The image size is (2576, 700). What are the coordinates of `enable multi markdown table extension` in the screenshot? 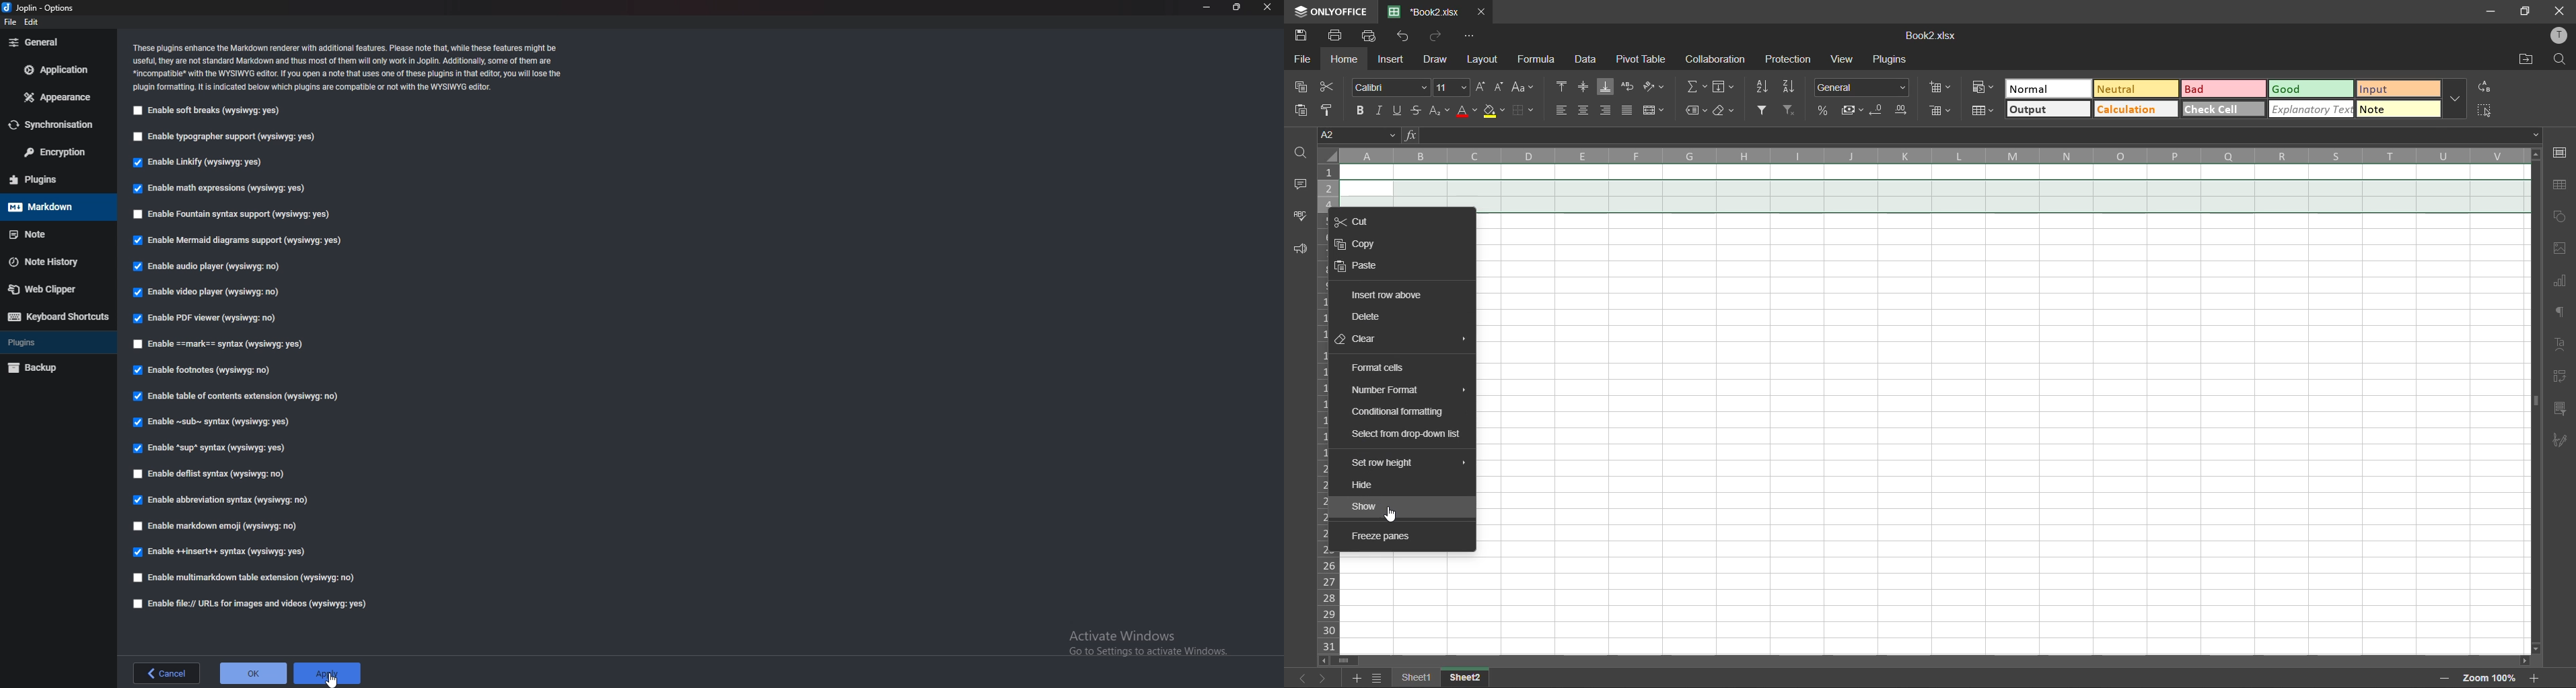 It's located at (242, 578).